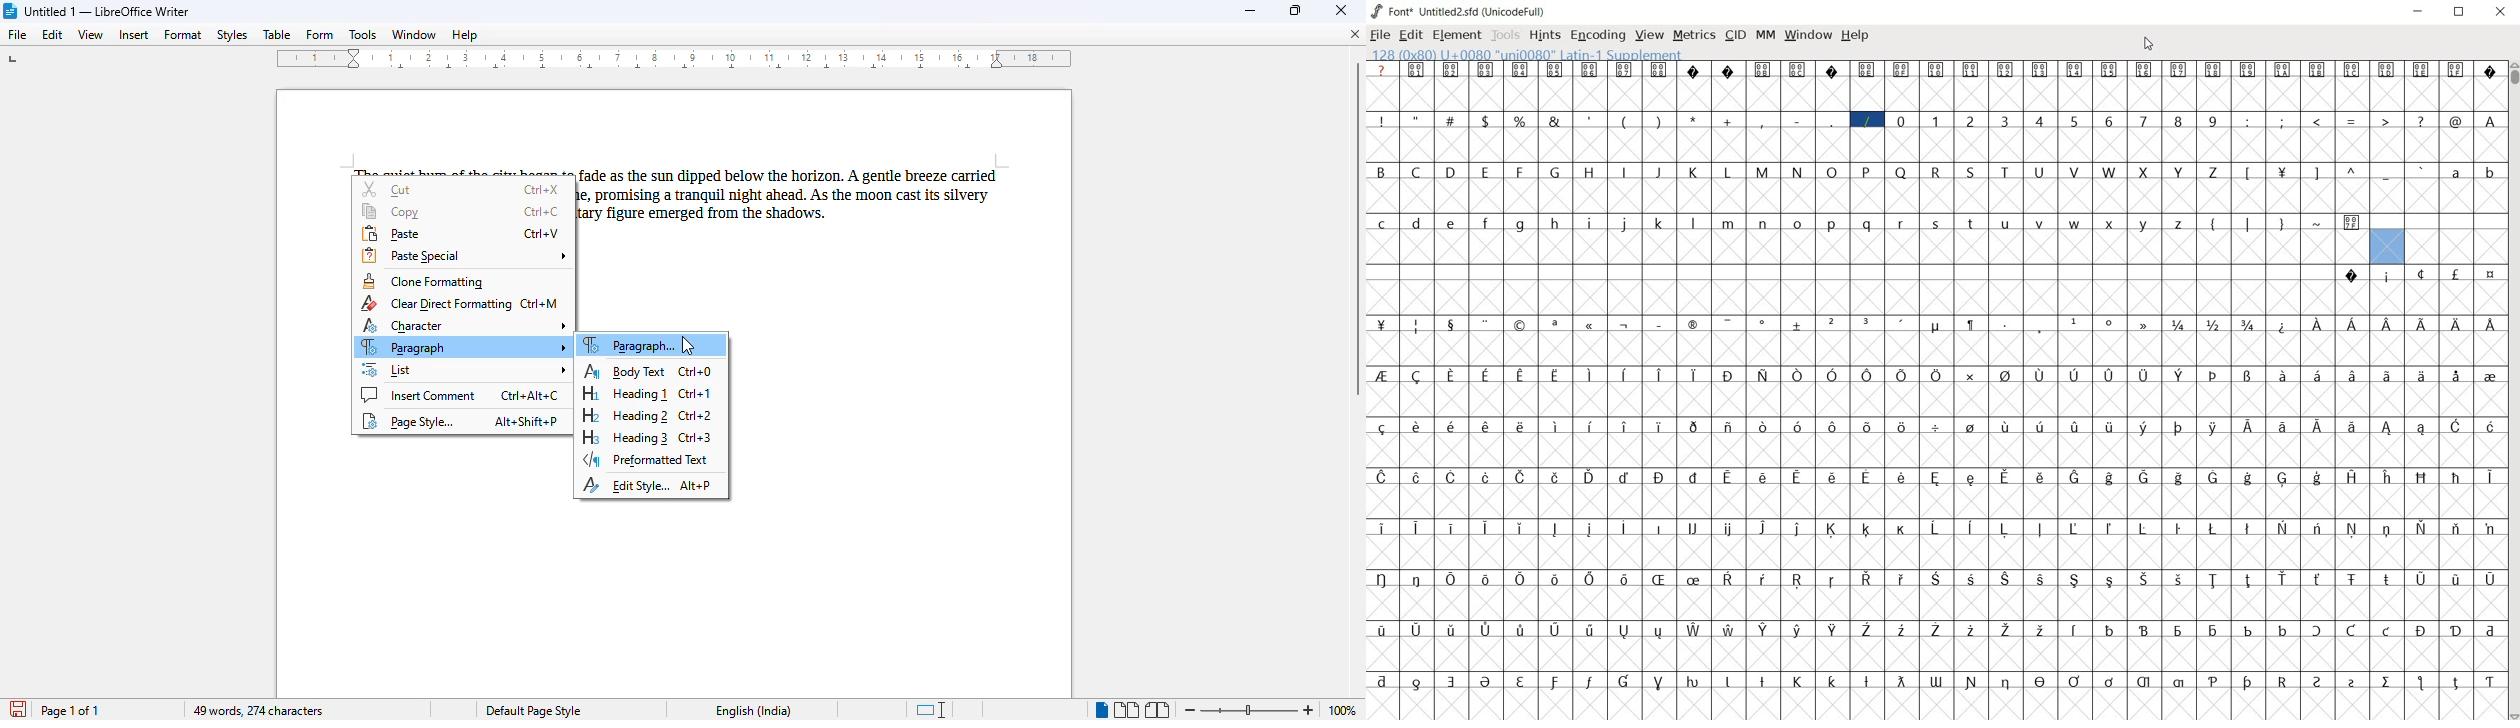 The height and width of the screenshot is (728, 2520). What do you see at coordinates (645, 345) in the screenshot?
I see `paragraph` at bounding box center [645, 345].